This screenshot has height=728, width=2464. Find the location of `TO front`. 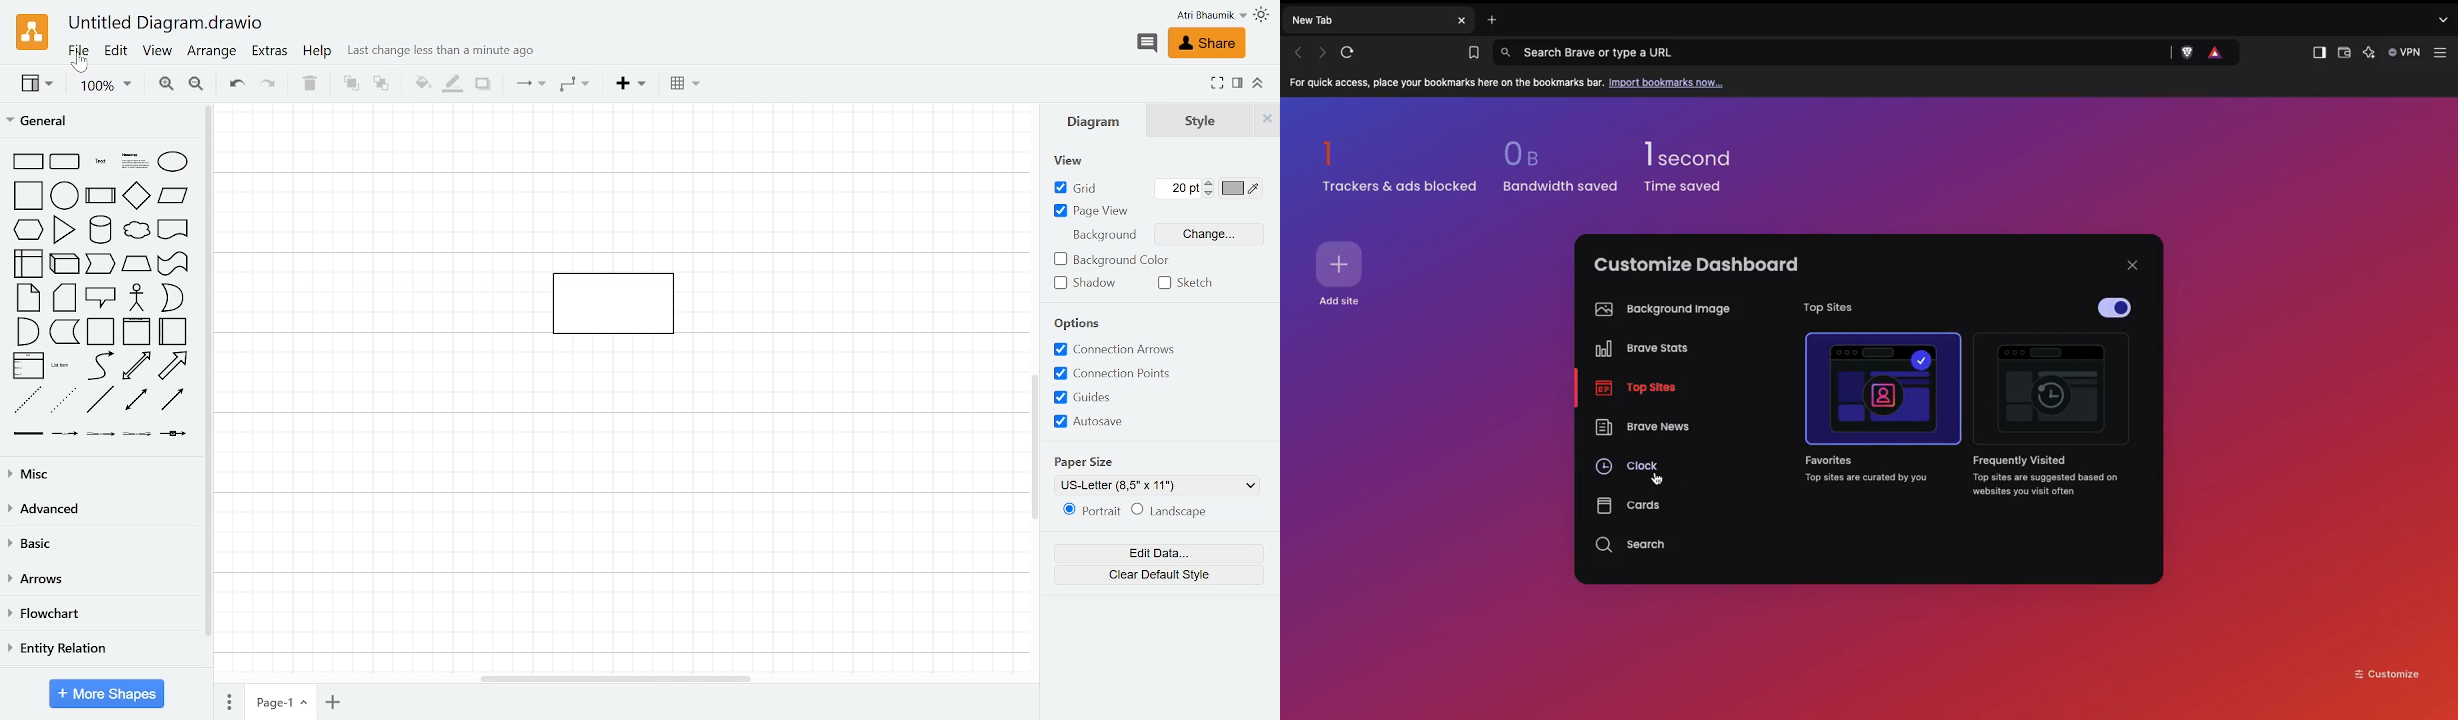

TO front is located at coordinates (352, 85).